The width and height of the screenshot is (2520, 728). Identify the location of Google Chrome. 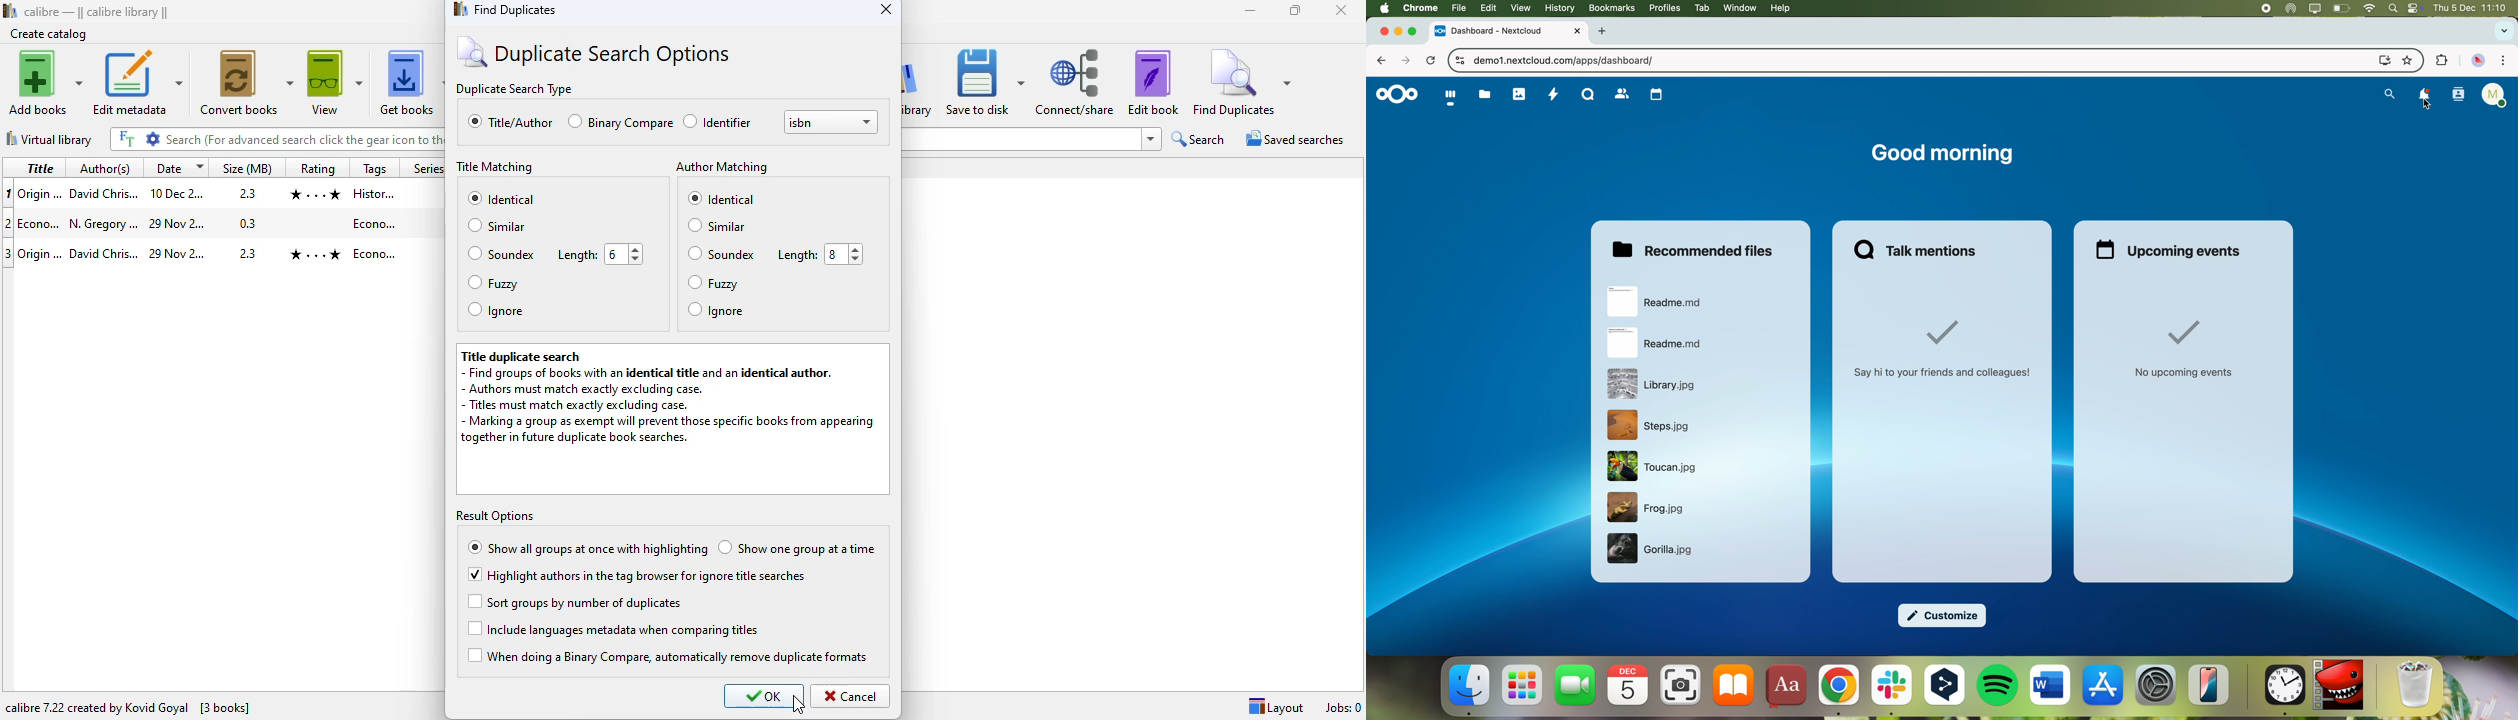
(1837, 690).